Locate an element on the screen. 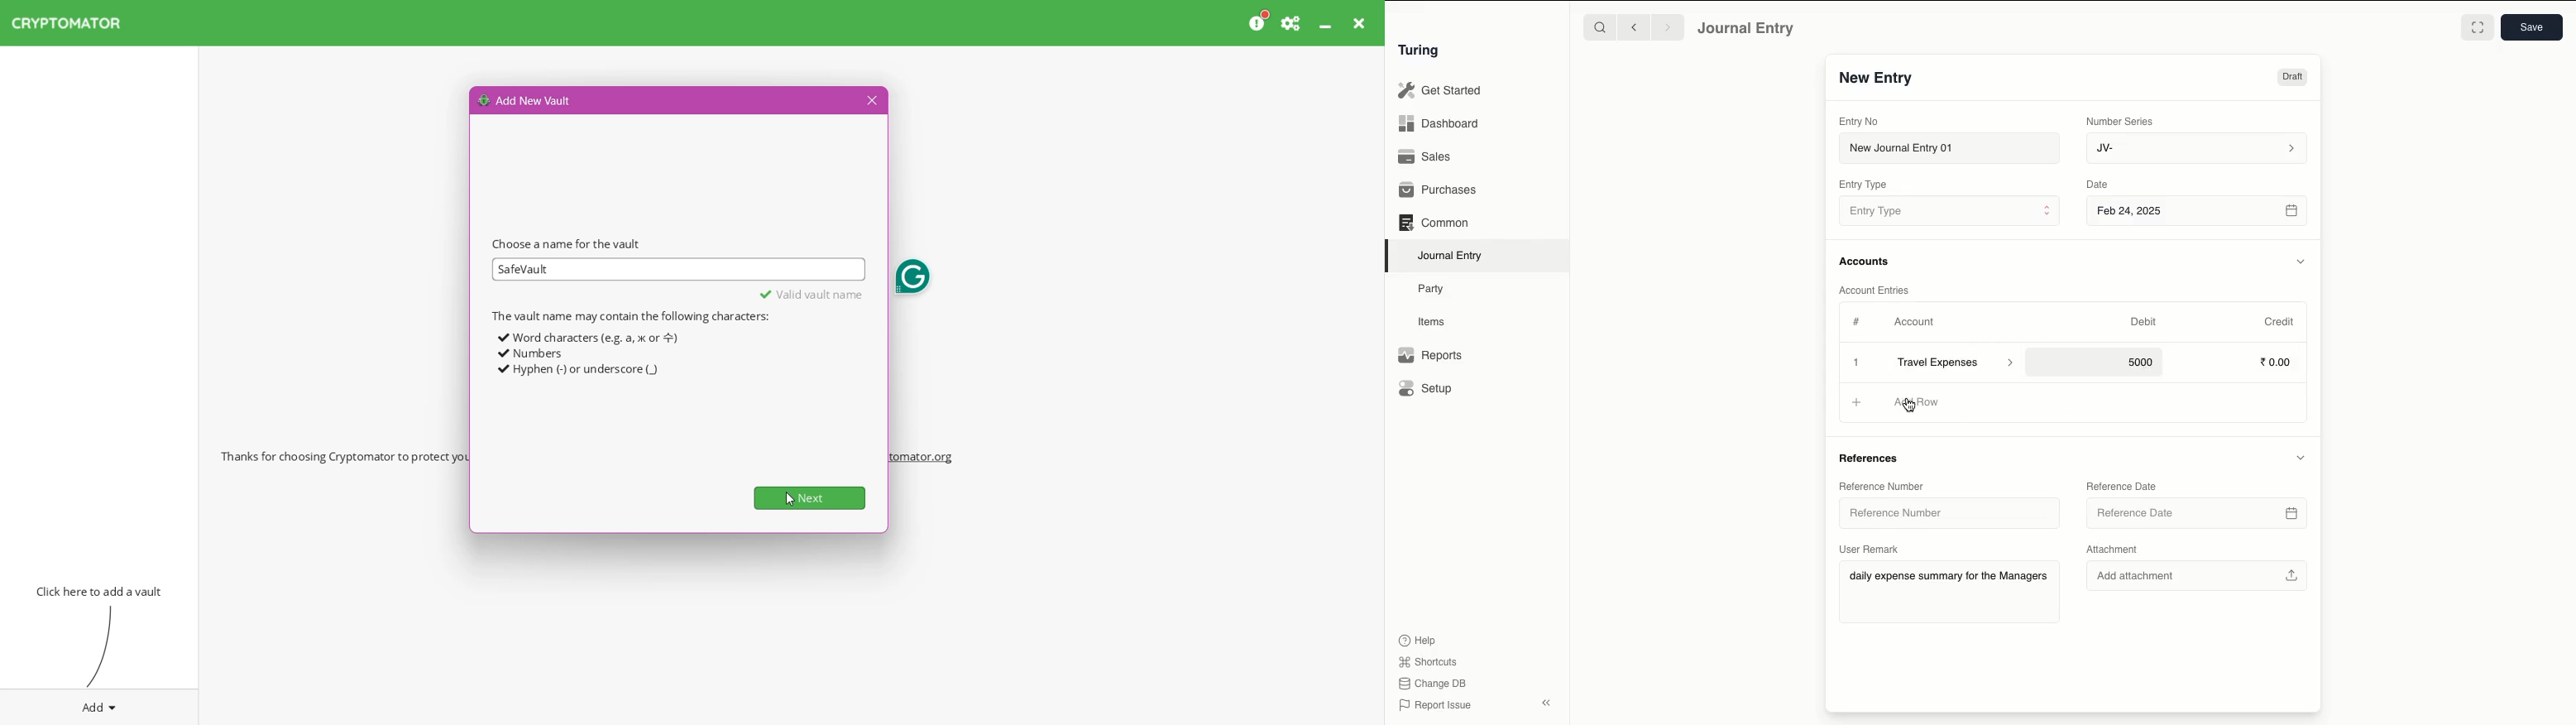  Reference Number is located at coordinates (1943, 513).